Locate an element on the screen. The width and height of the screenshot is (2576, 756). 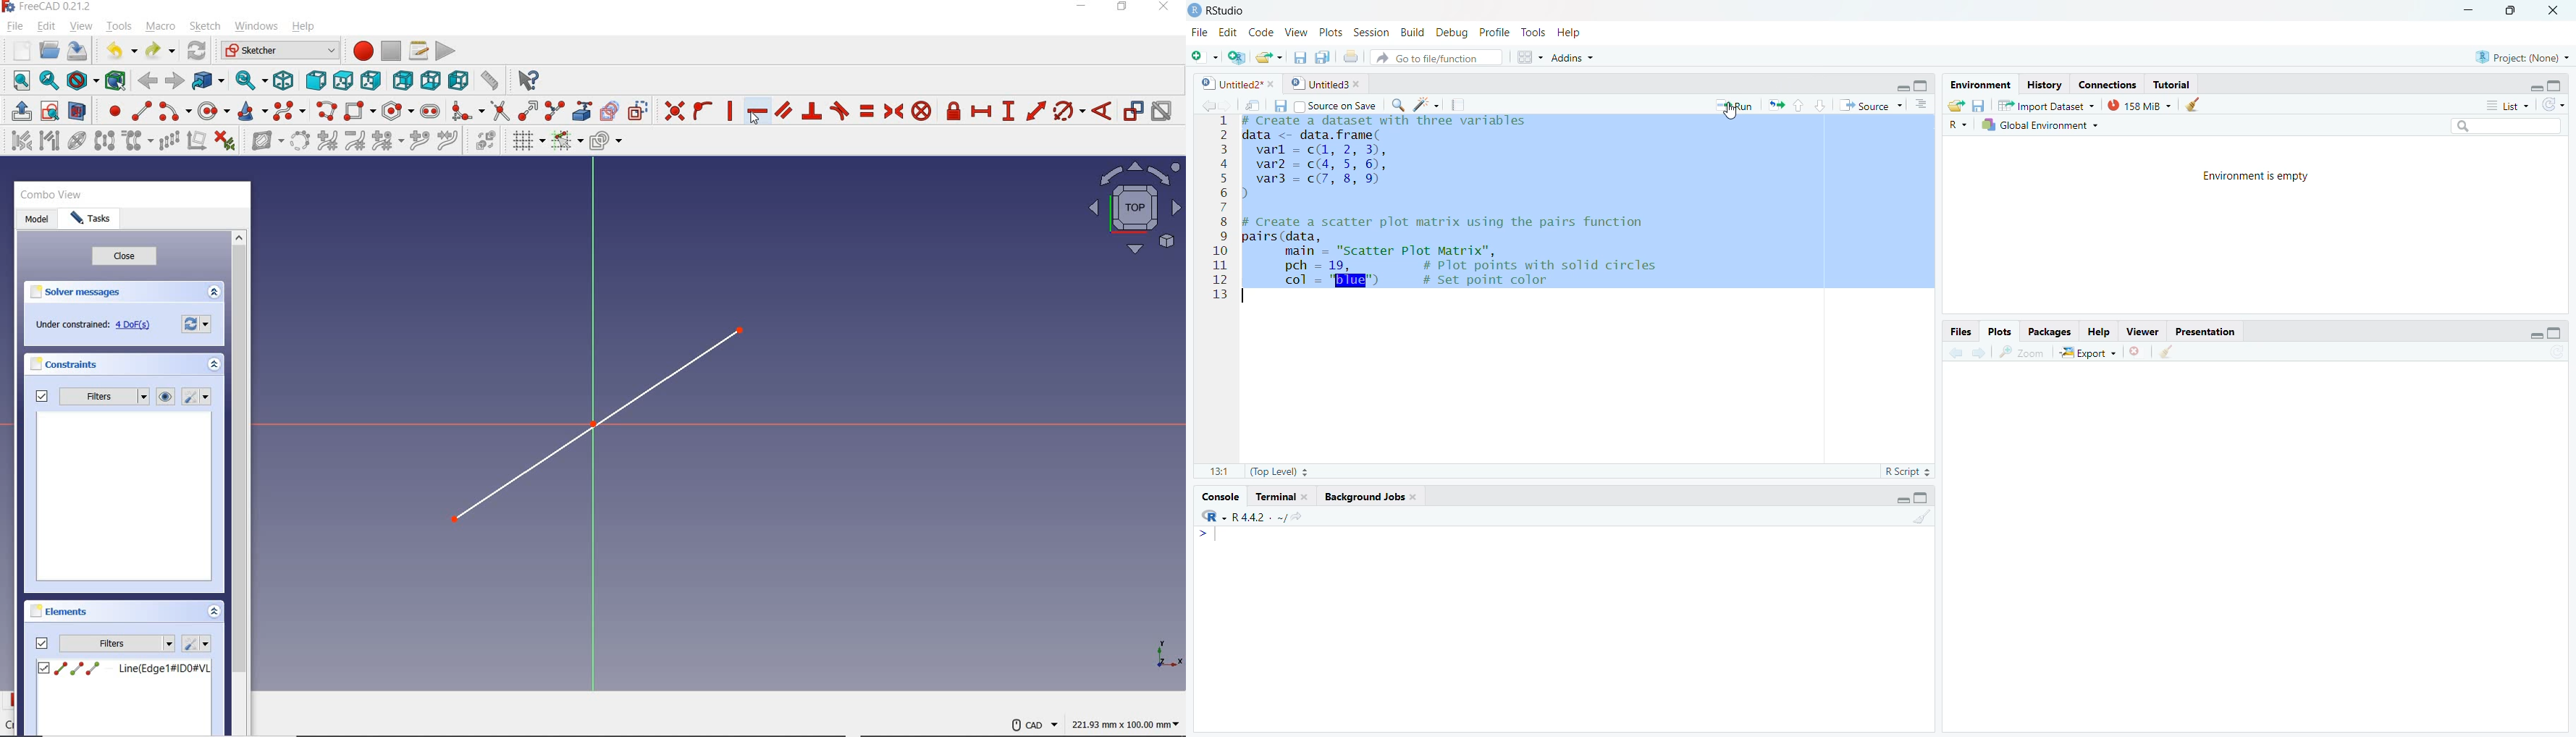
Help is located at coordinates (2100, 333).